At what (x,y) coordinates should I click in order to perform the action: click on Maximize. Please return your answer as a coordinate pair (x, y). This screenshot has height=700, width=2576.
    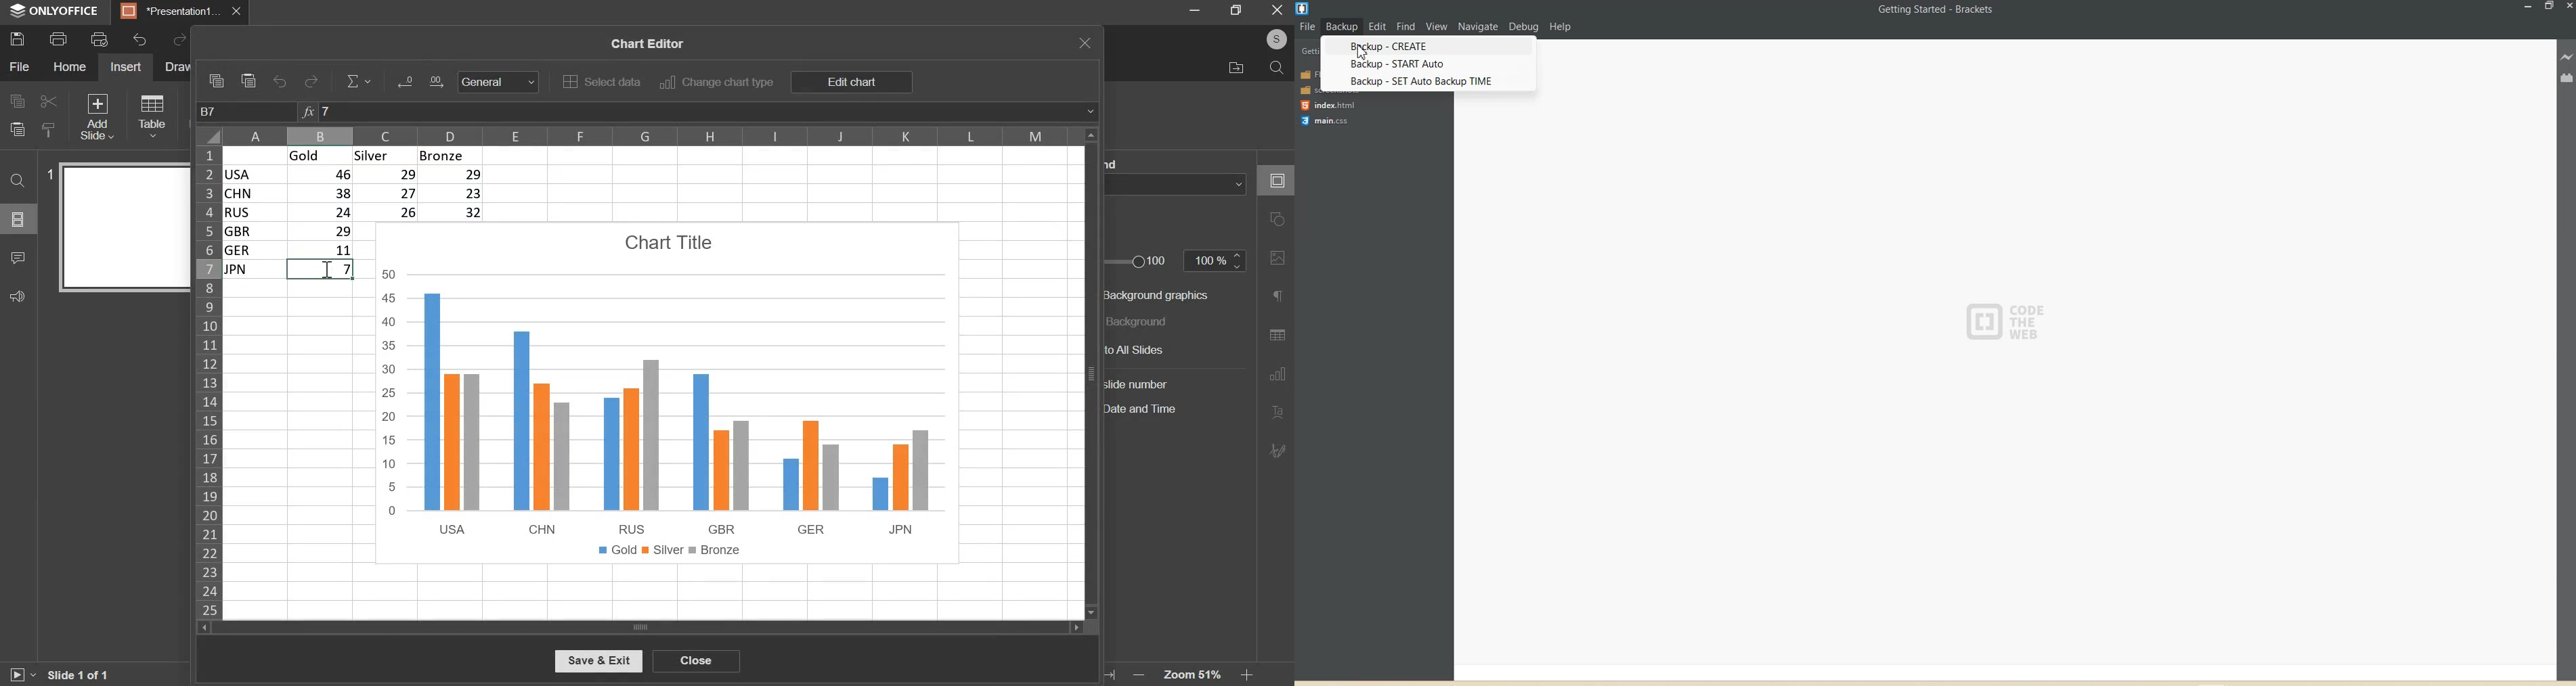
    Looking at the image, I should click on (2549, 7).